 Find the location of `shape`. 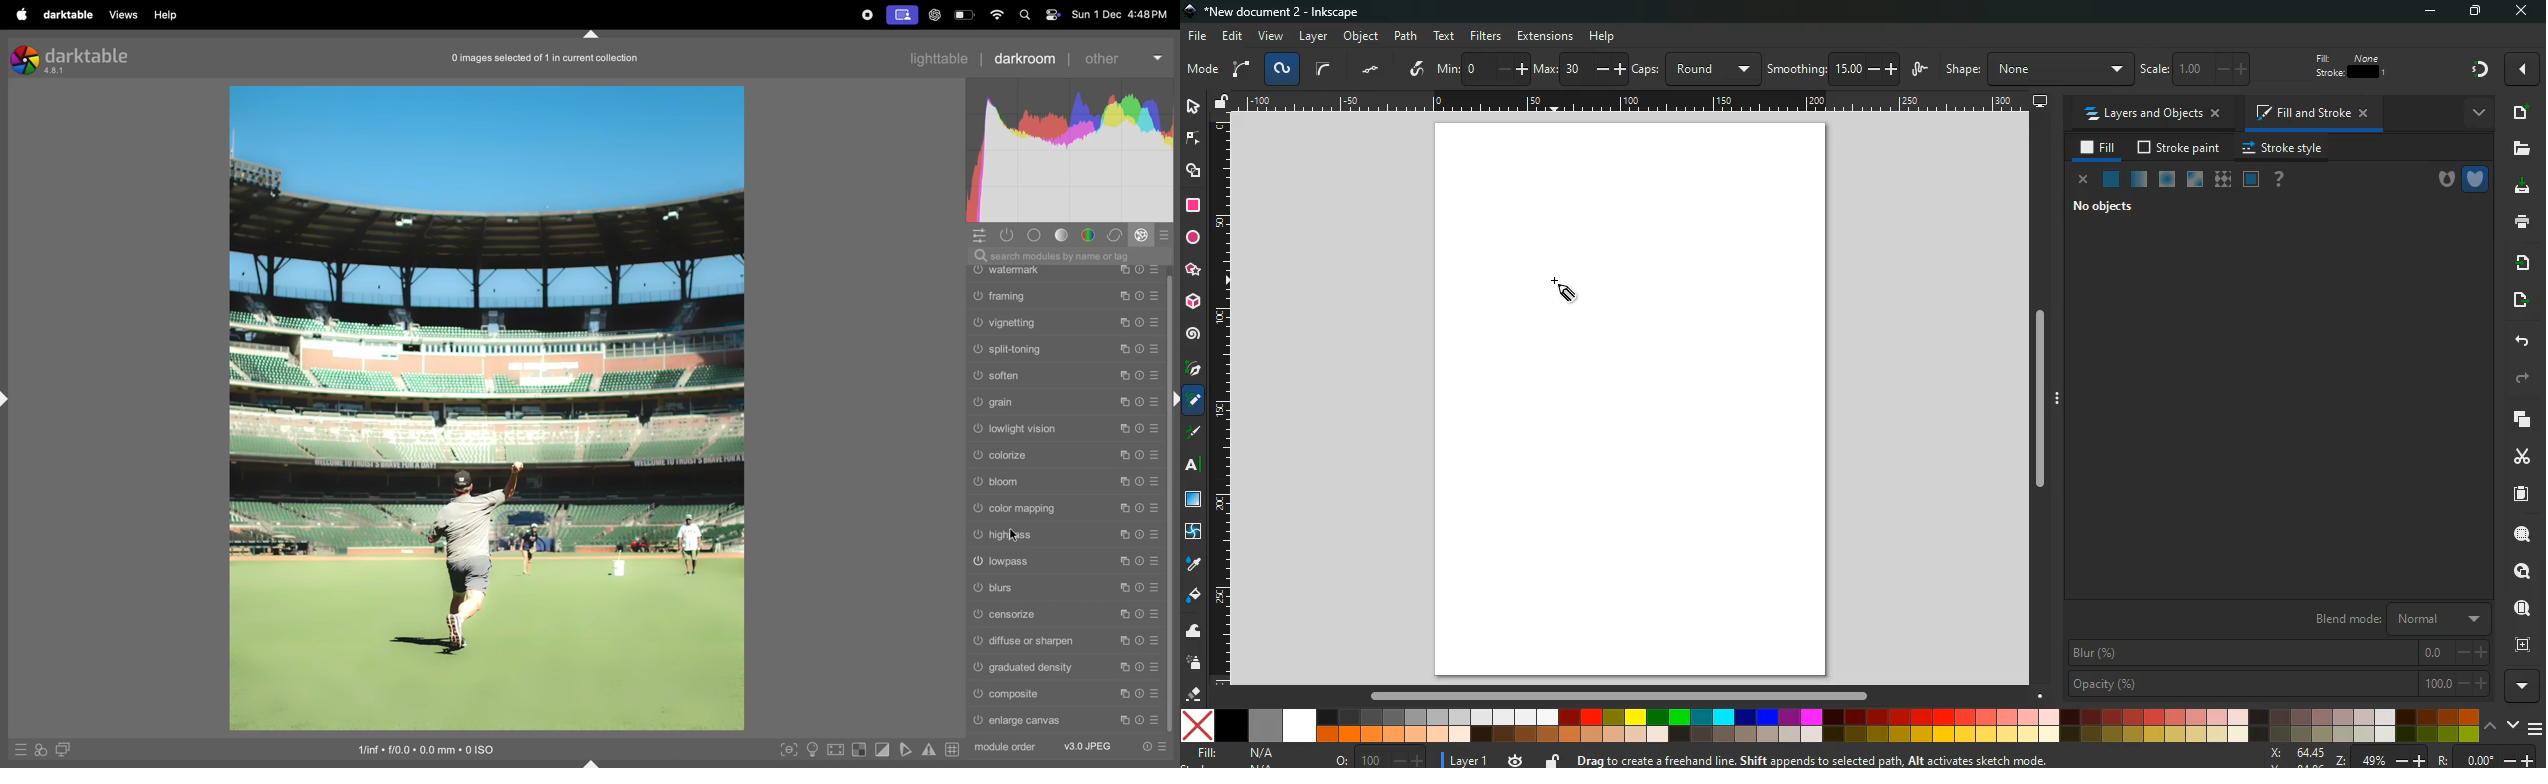

shape is located at coordinates (2035, 70).